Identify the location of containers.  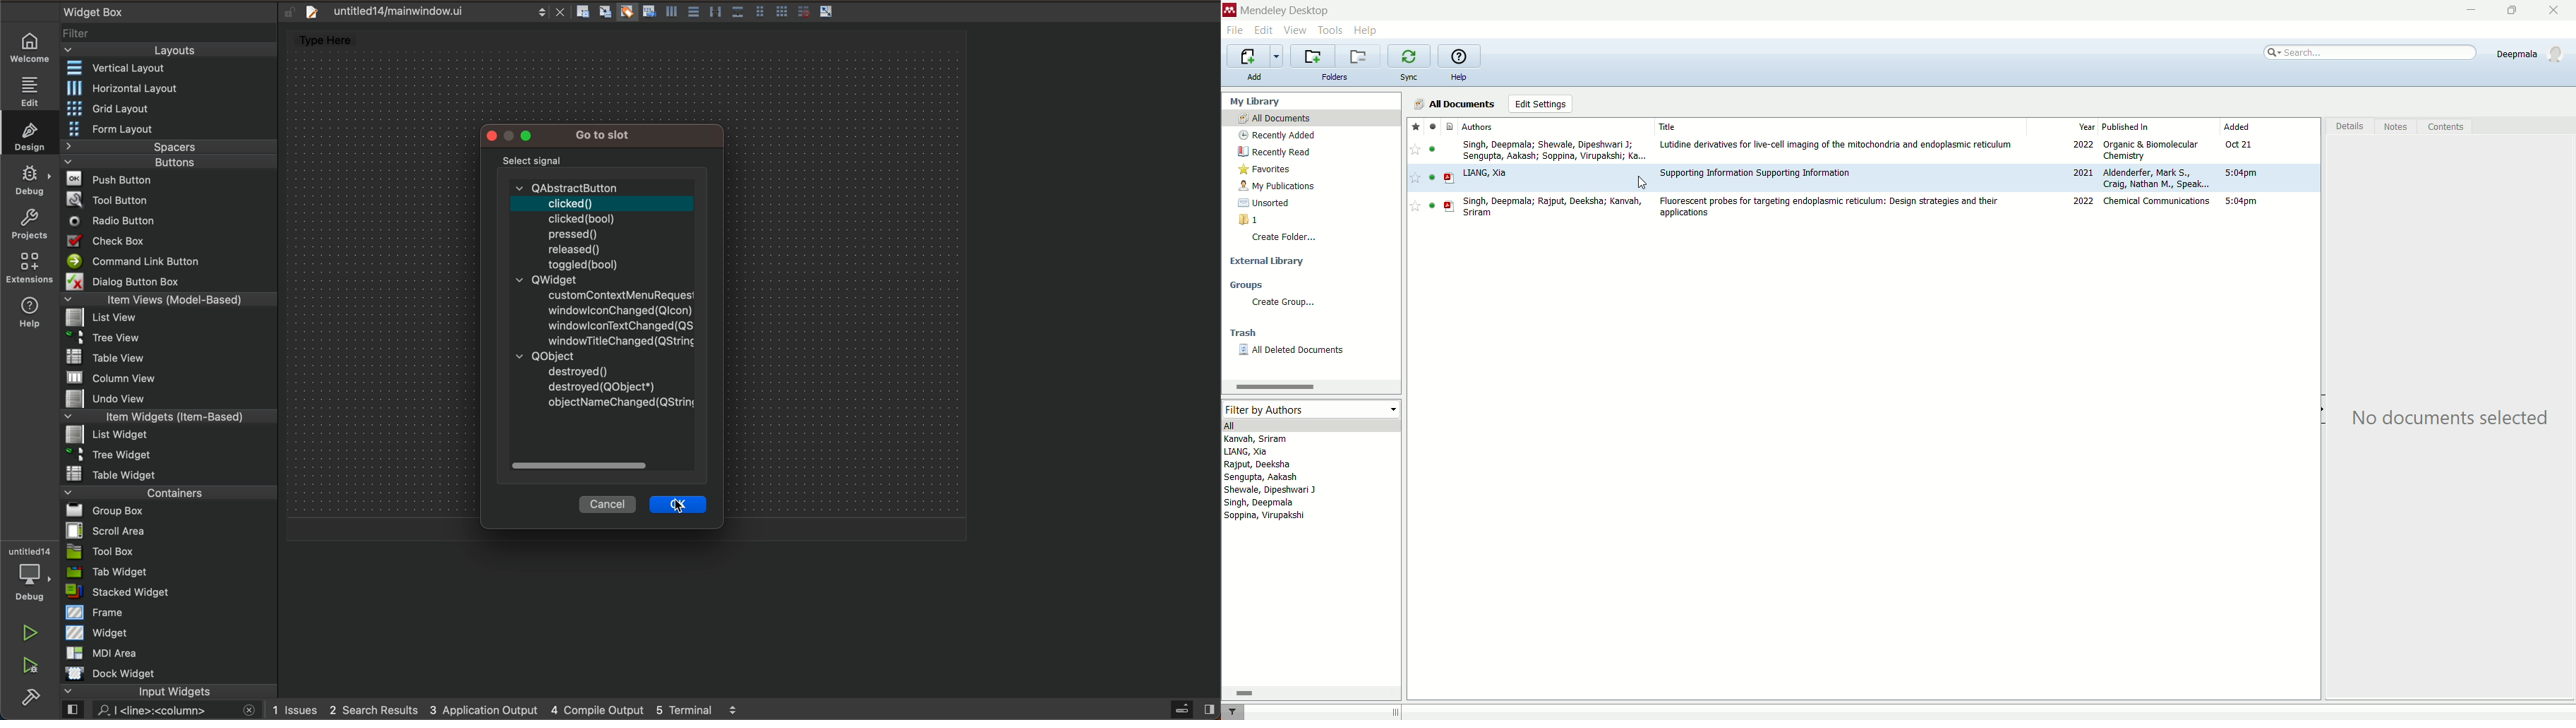
(166, 495).